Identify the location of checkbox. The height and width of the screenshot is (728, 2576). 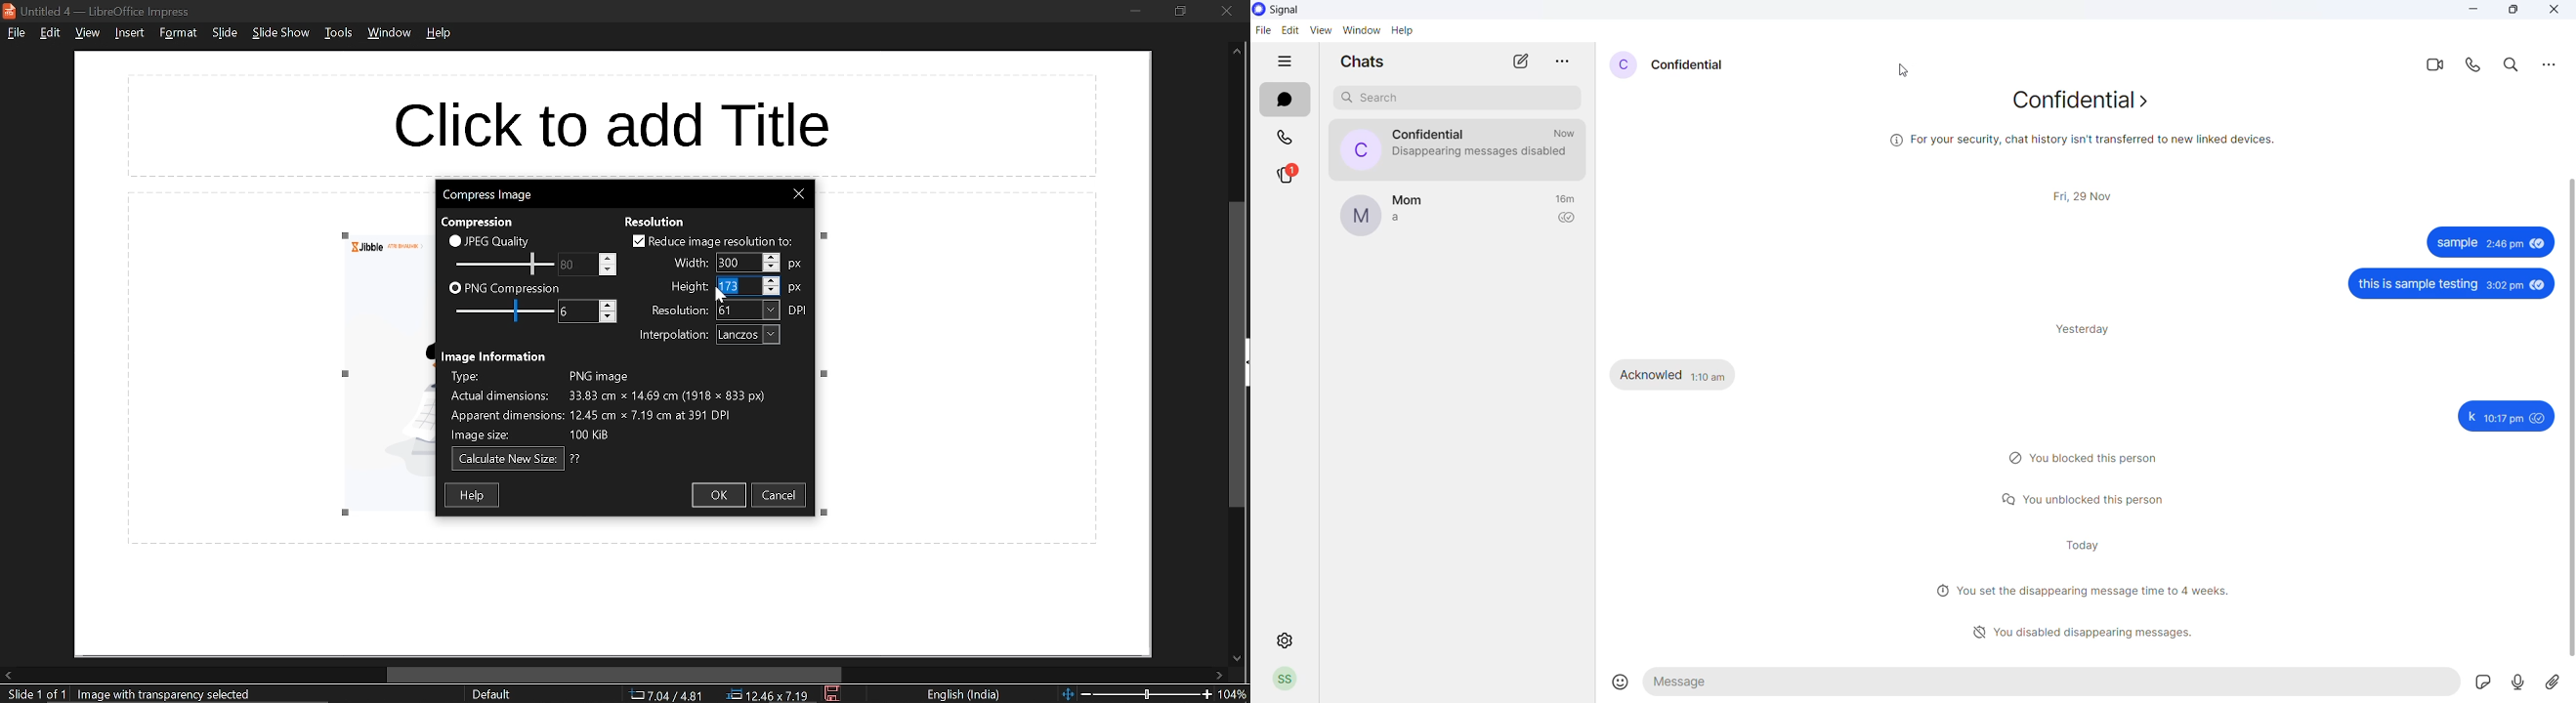
(454, 289).